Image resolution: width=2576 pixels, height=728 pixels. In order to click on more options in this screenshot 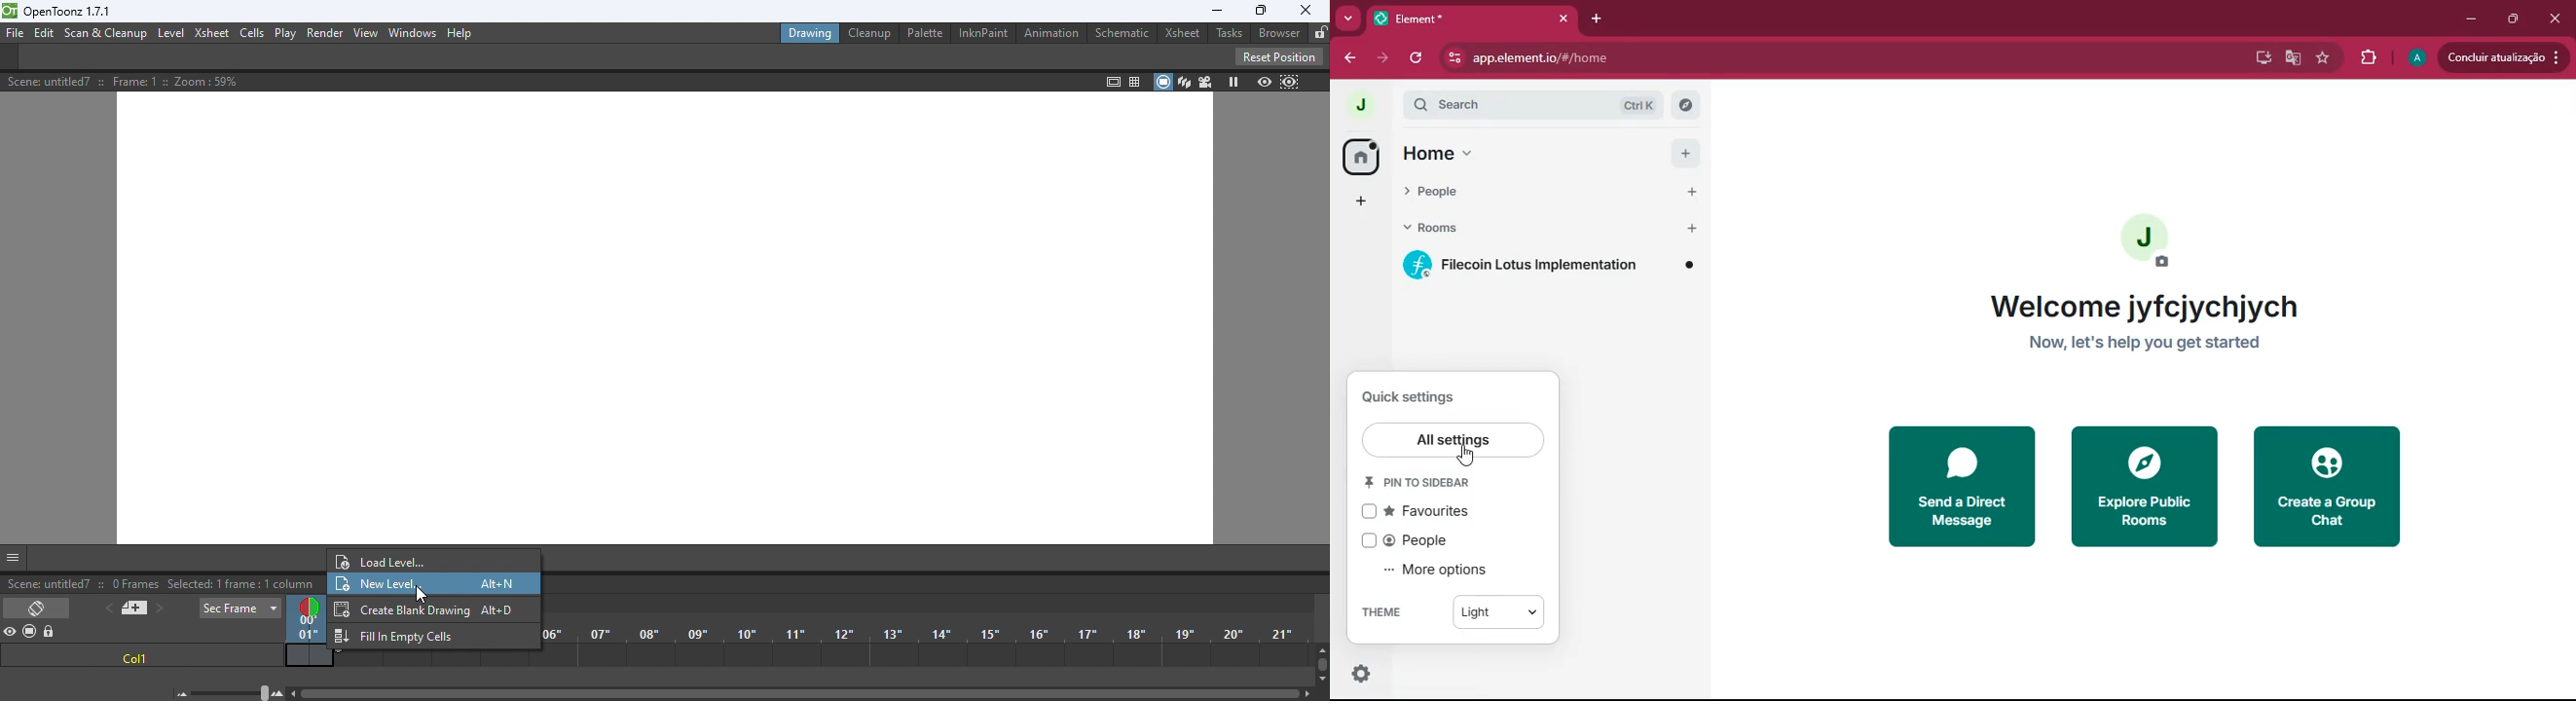, I will do `click(1443, 570)`.